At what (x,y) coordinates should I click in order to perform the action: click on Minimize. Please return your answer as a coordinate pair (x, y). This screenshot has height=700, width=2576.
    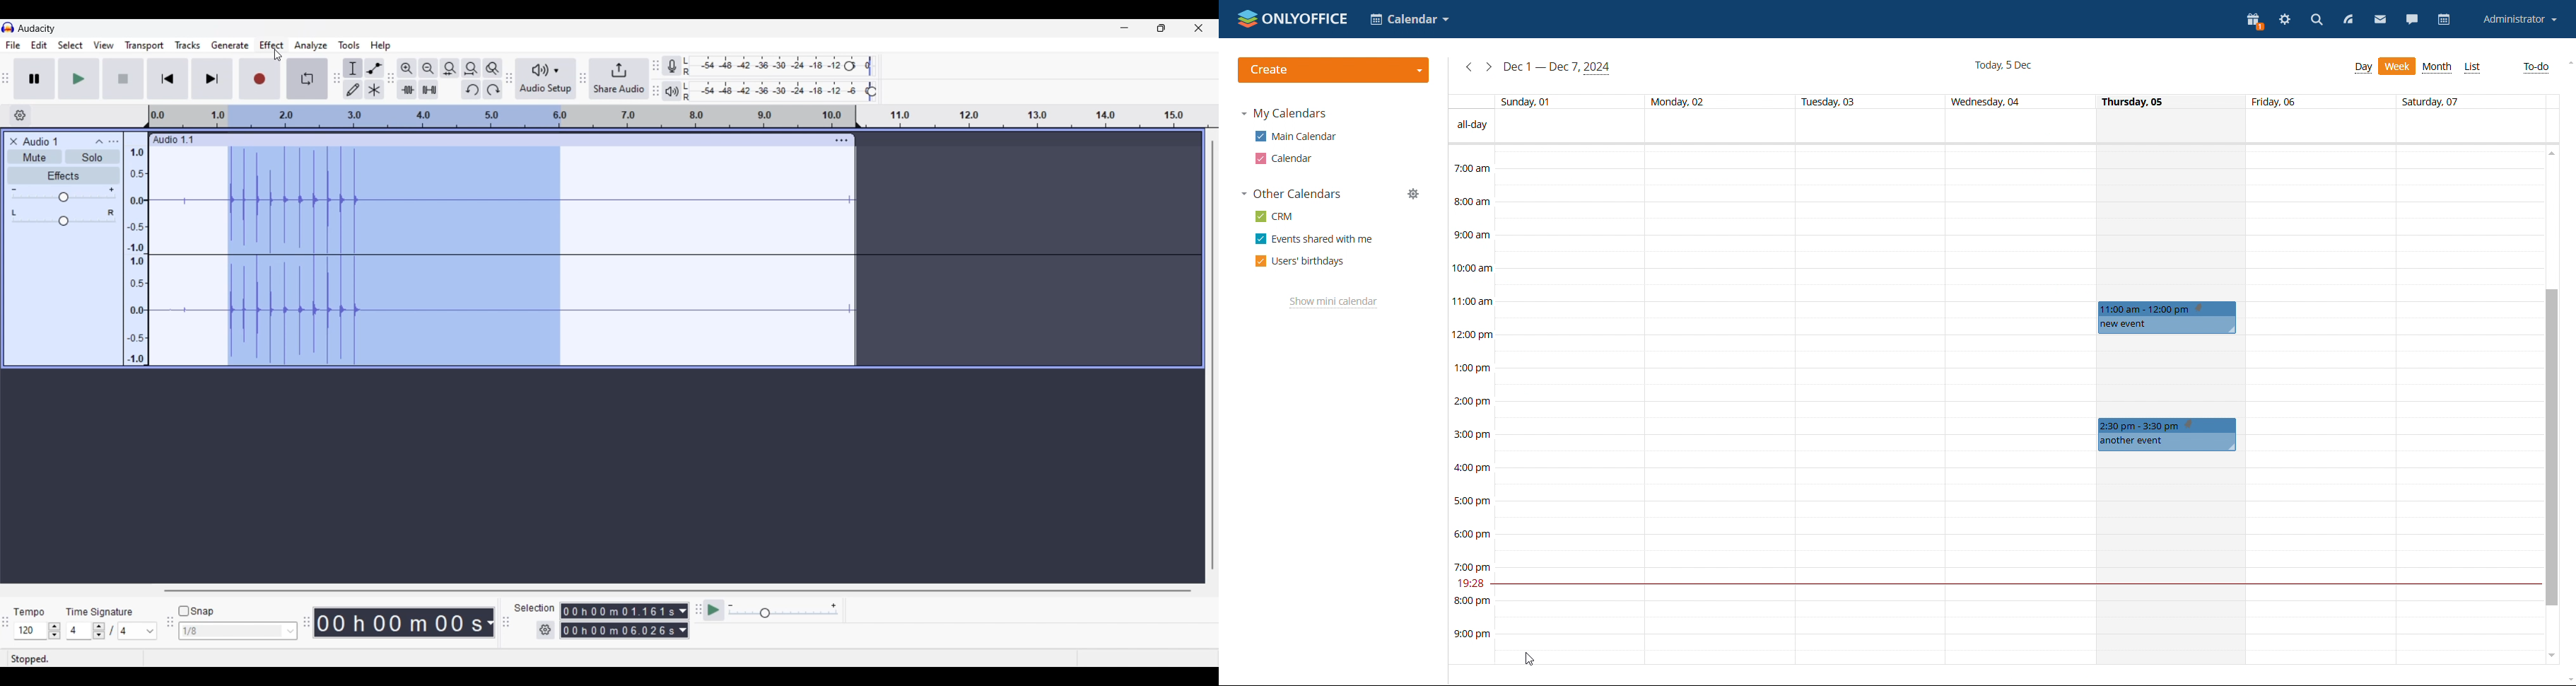
    Looking at the image, I should click on (1124, 28).